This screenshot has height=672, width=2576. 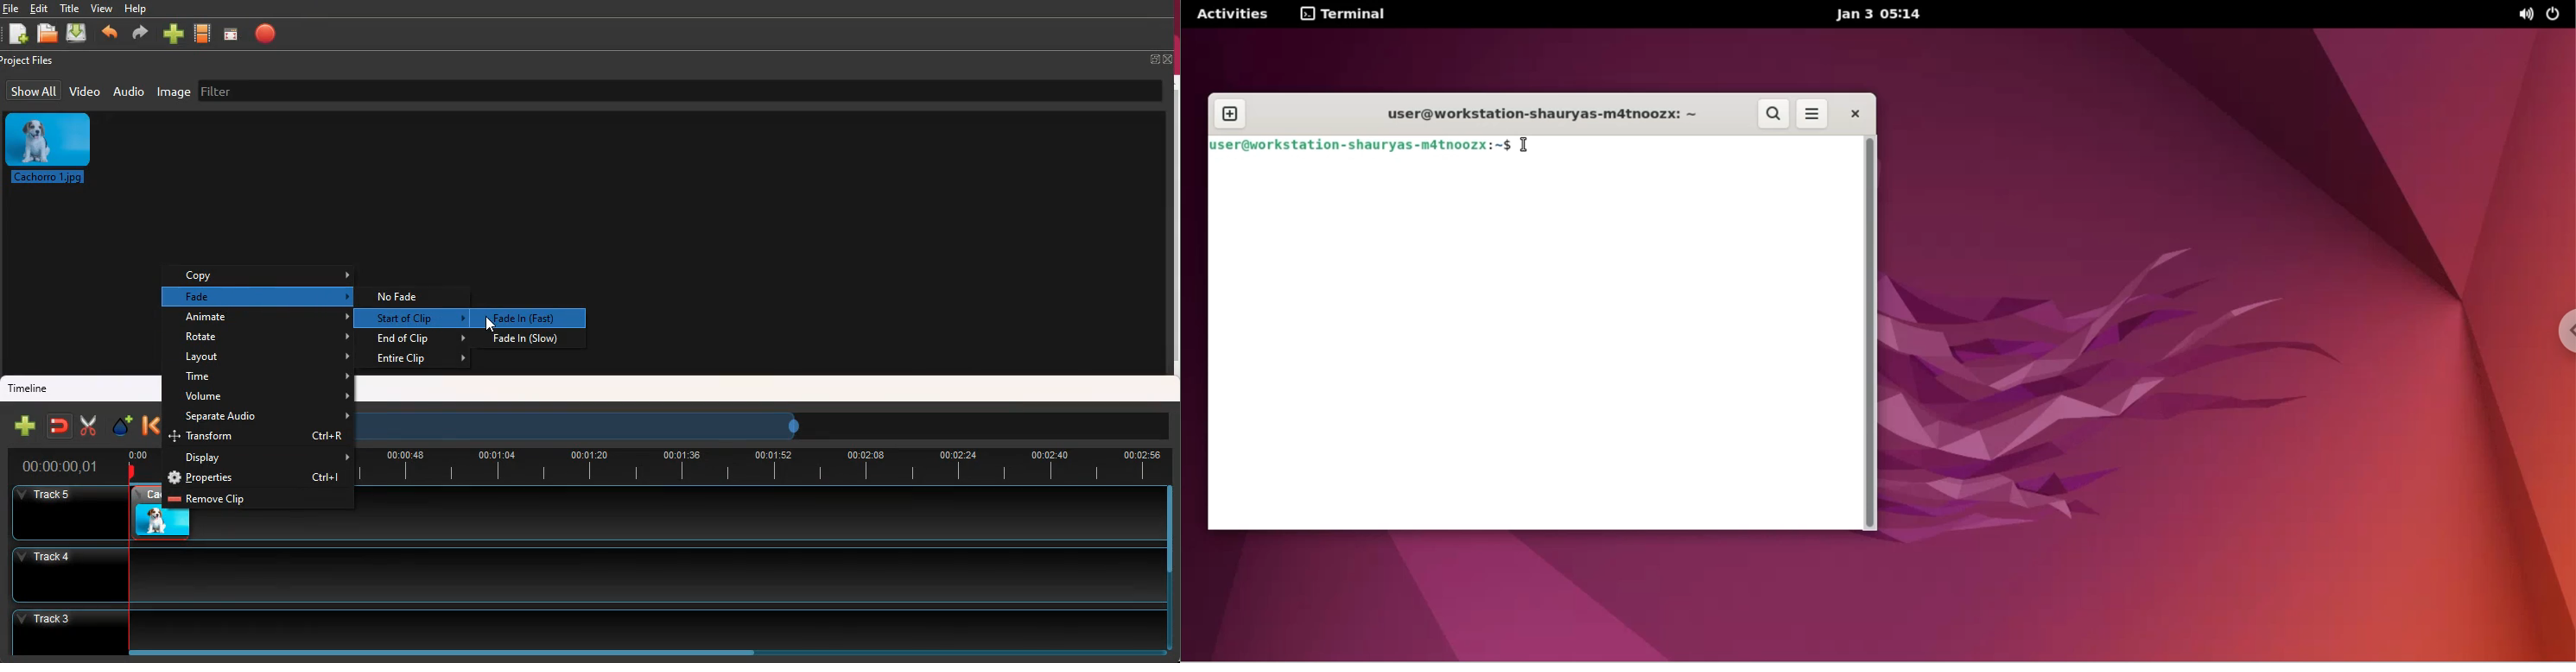 I want to click on image, so click(x=52, y=150).